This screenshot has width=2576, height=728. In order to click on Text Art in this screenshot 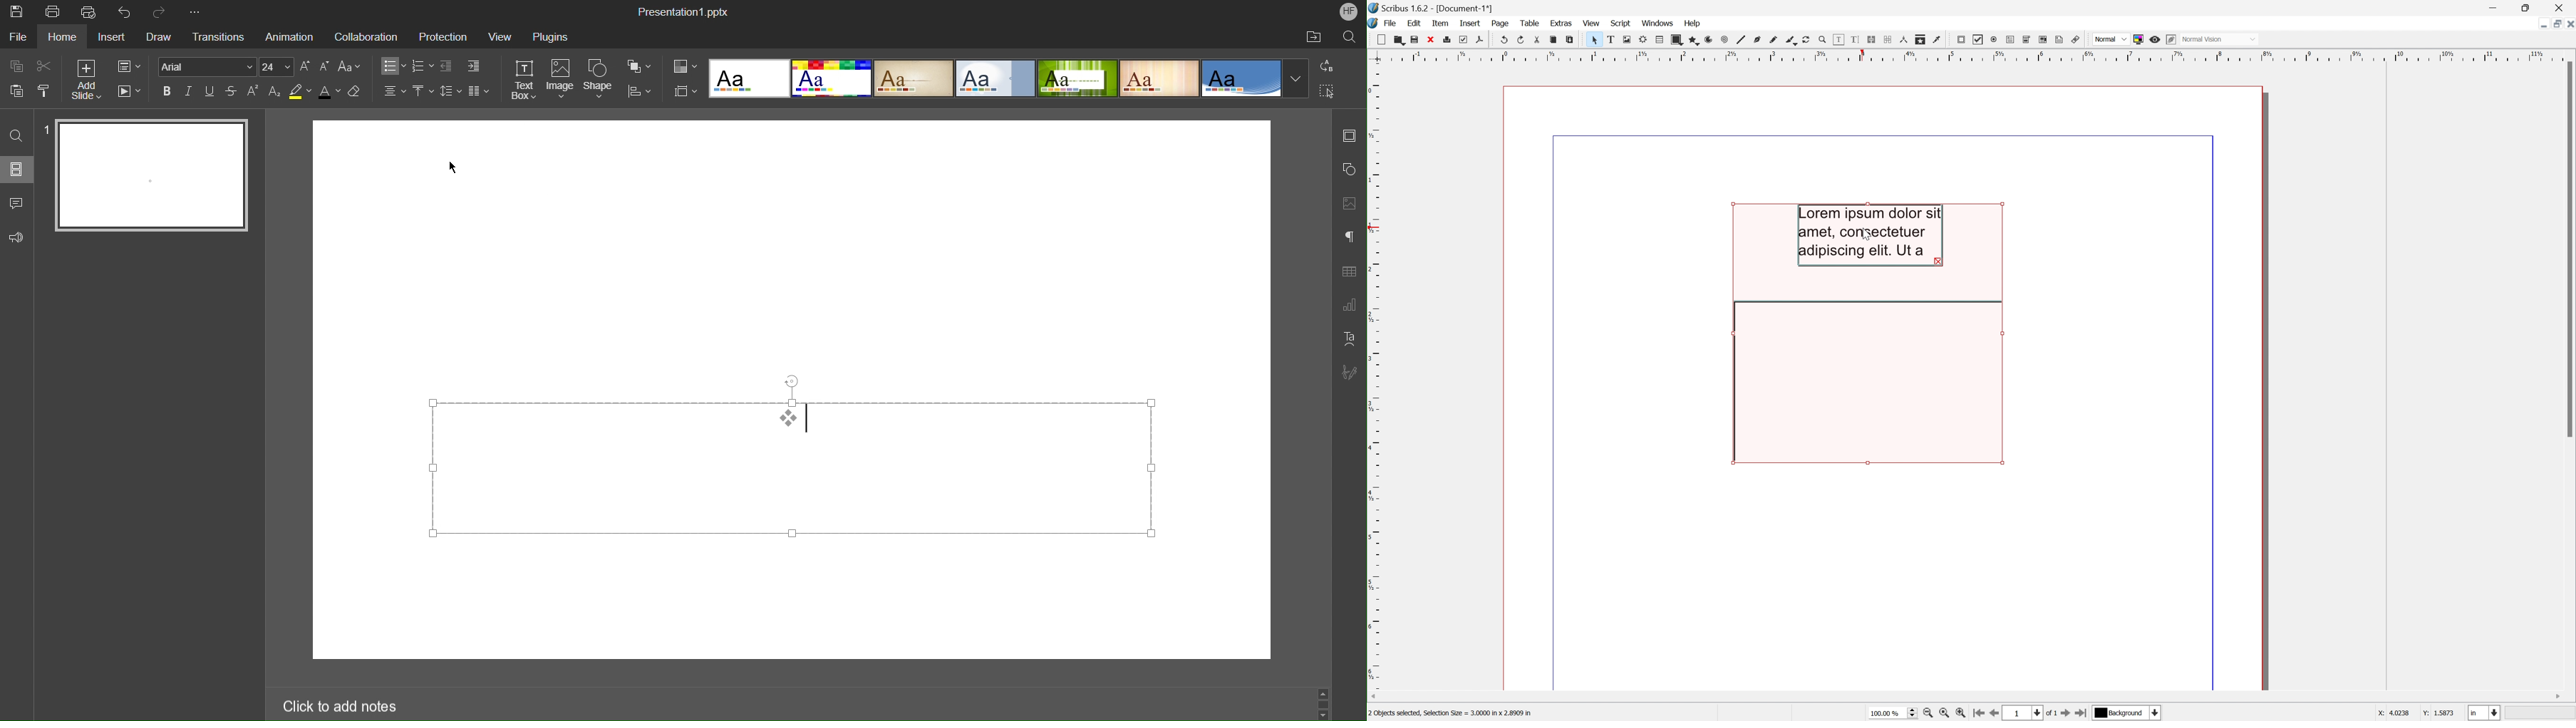, I will do `click(1350, 338)`.